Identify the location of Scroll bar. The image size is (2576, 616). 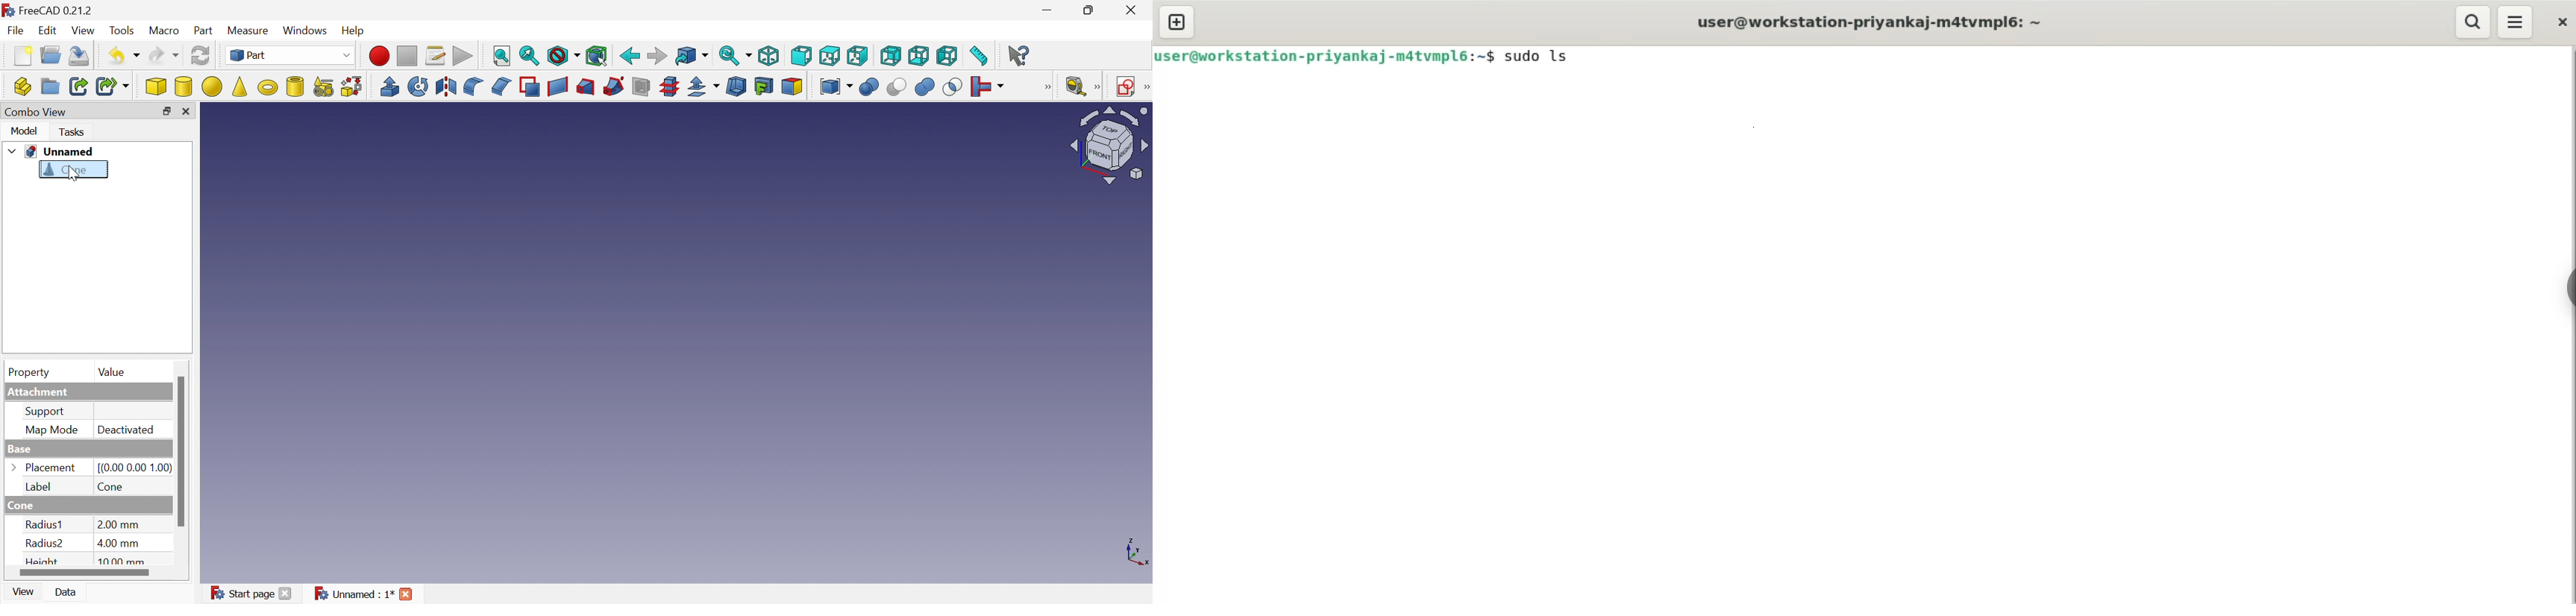
(181, 450).